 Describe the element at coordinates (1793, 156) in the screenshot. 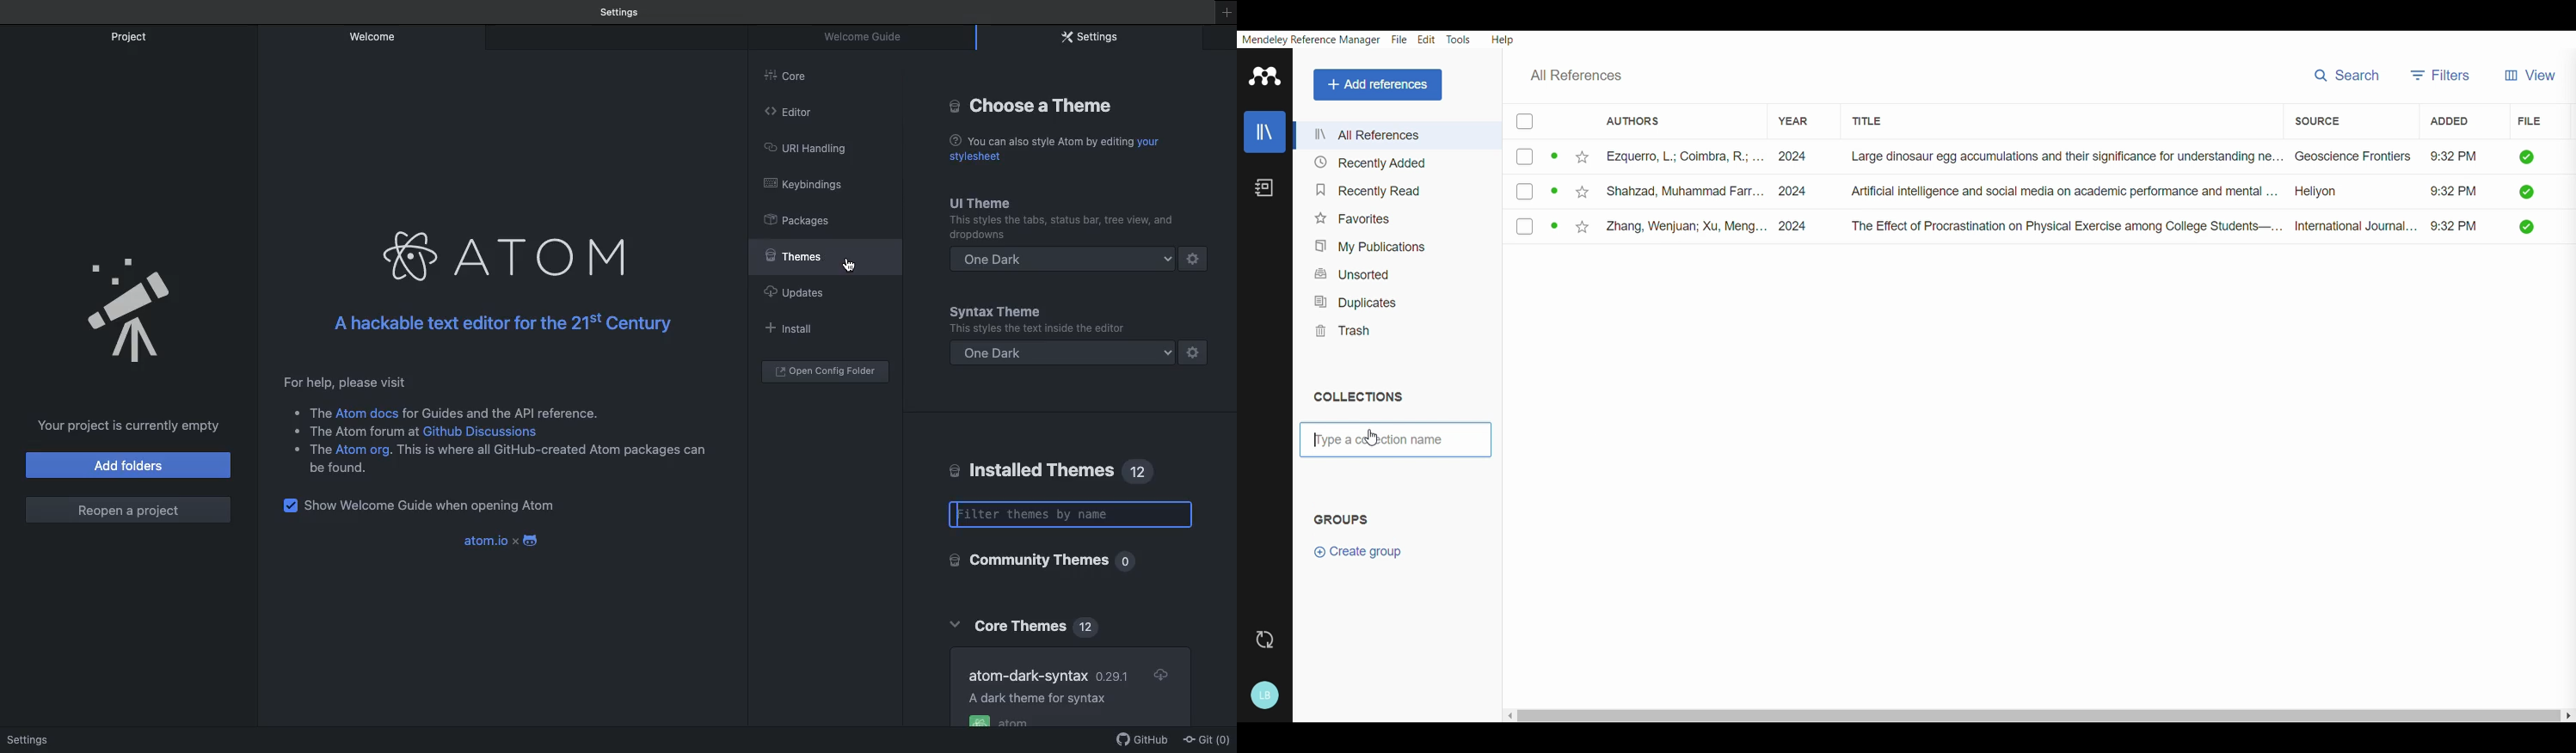

I see `. 2024` at that location.